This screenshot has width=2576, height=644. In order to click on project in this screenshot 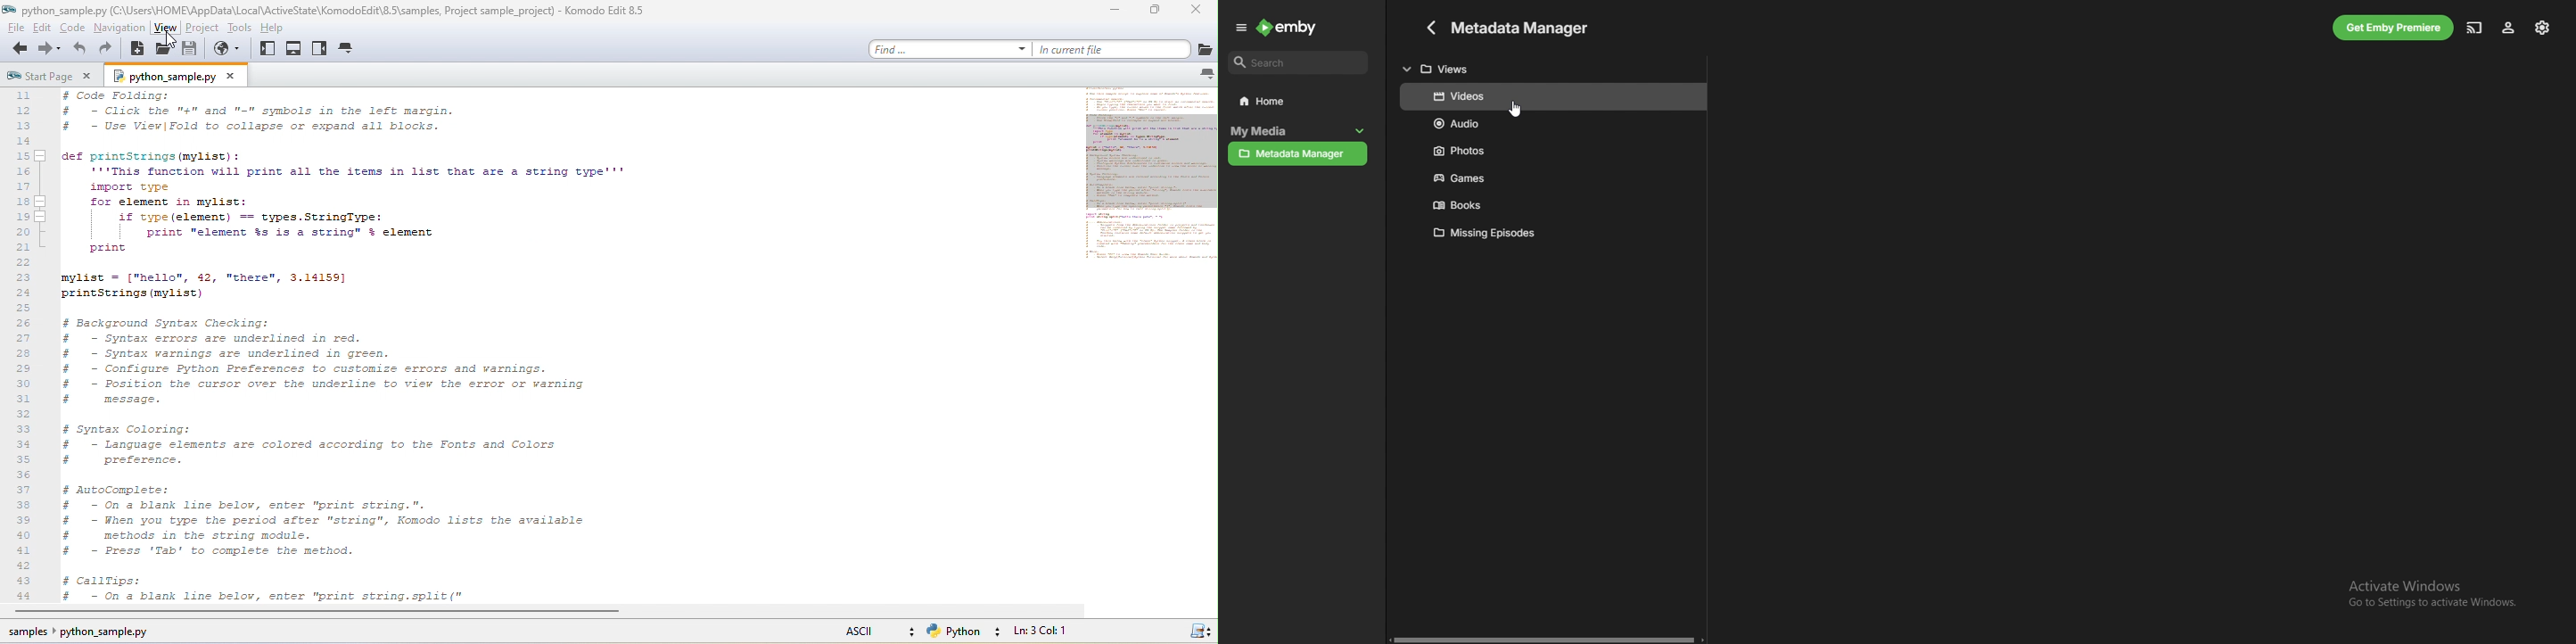, I will do `click(207, 31)`.